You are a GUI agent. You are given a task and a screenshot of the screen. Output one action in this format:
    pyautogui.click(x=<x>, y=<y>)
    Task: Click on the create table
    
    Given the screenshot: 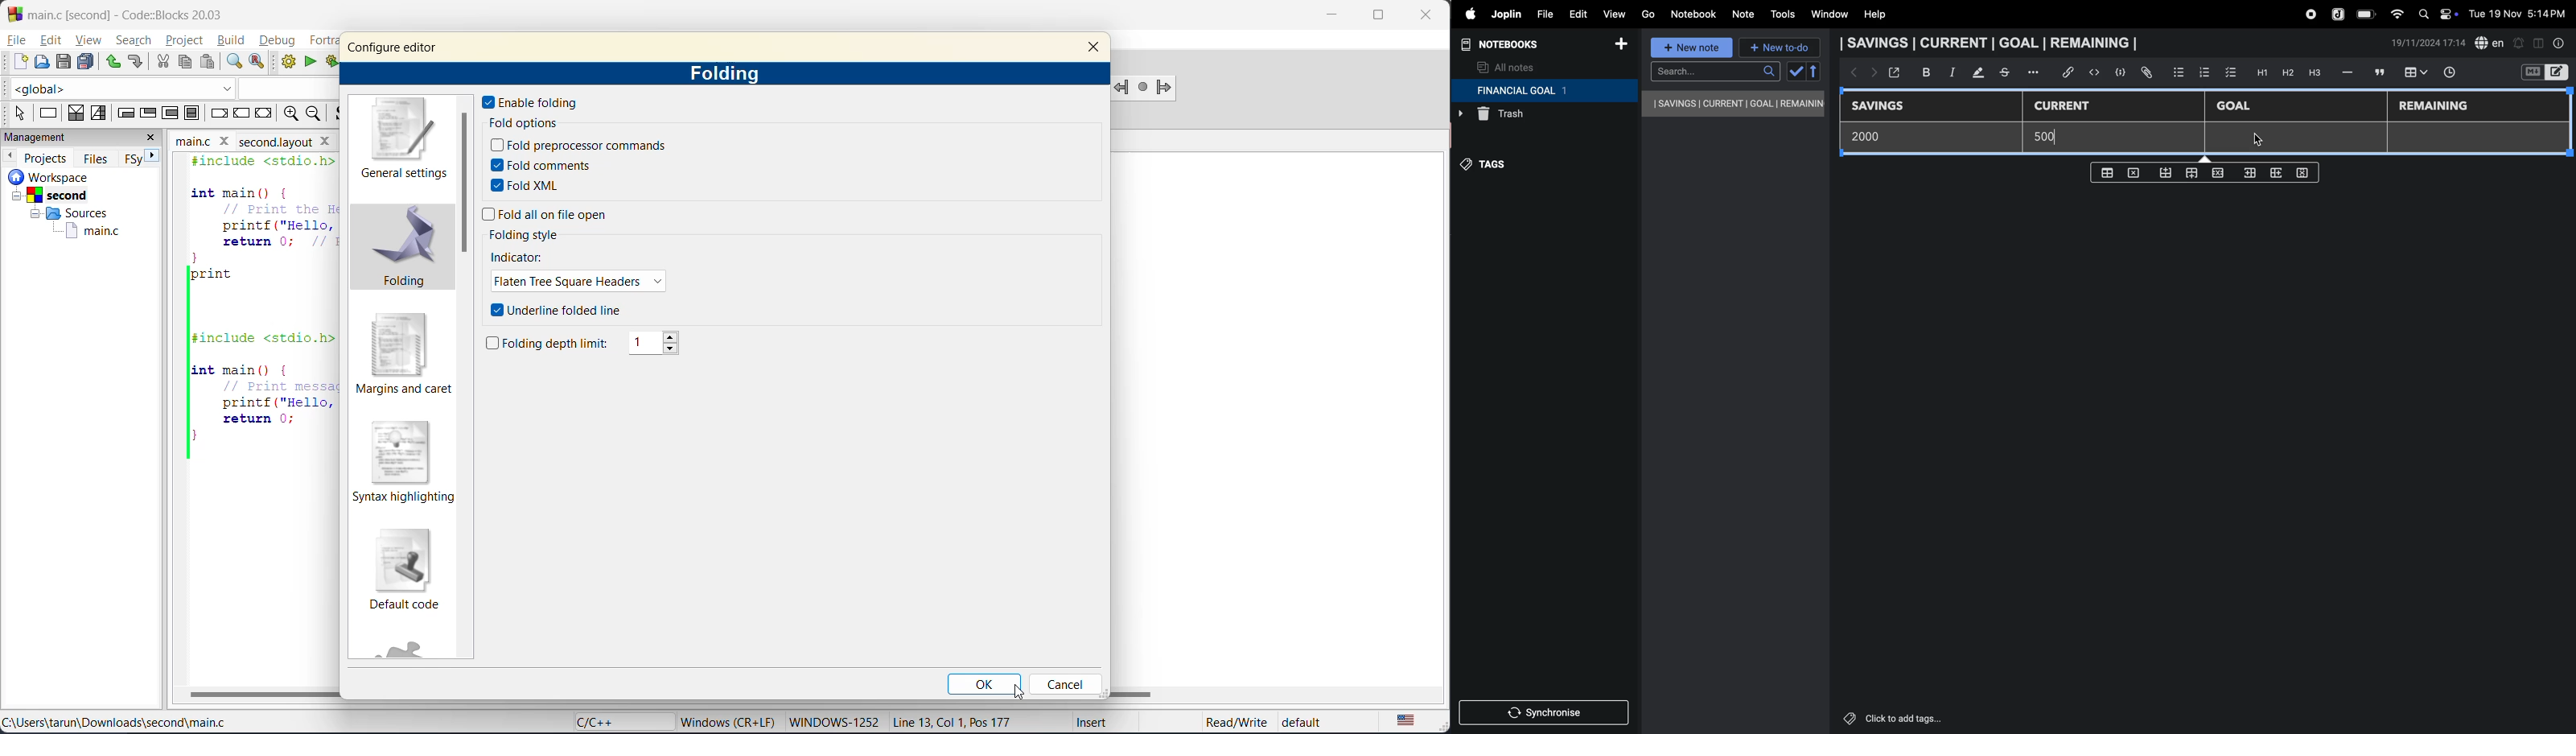 What is the action you would take?
    pyautogui.click(x=2109, y=170)
    